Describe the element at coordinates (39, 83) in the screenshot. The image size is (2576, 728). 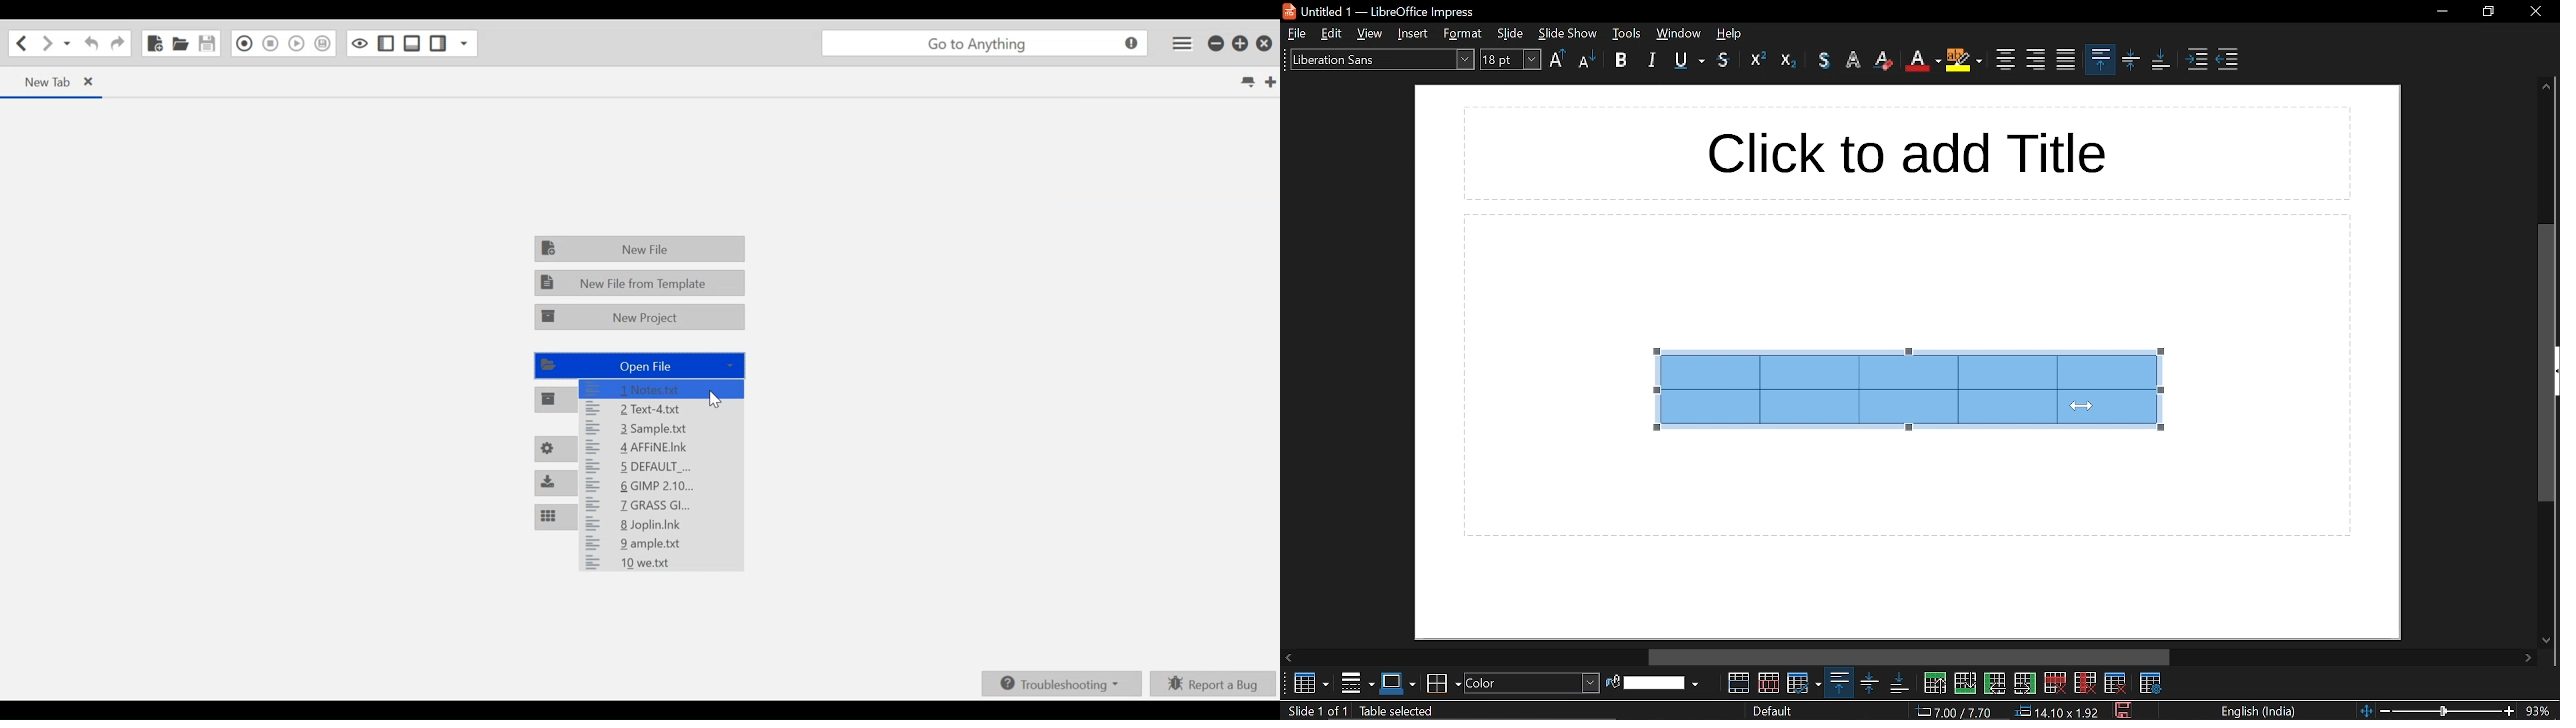
I see `new tab` at that location.